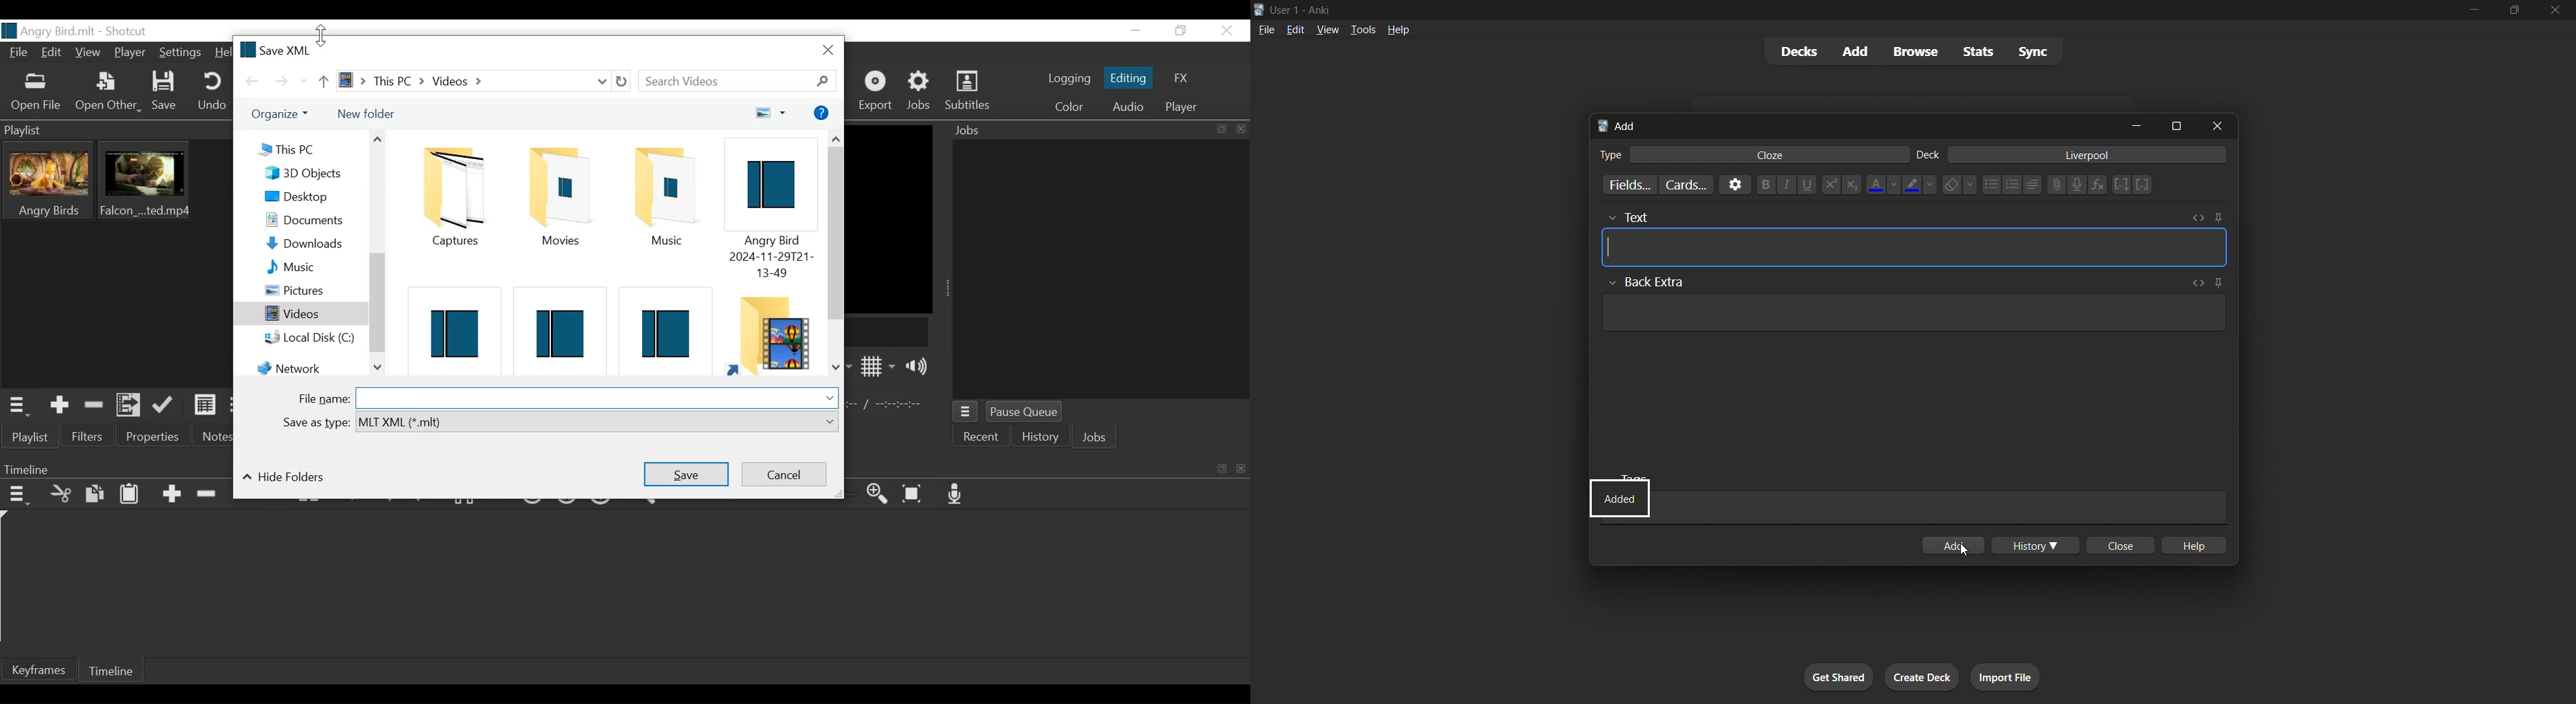 This screenshot has width=2576, height=728. I want to click on Pictures, so click(312, 290).